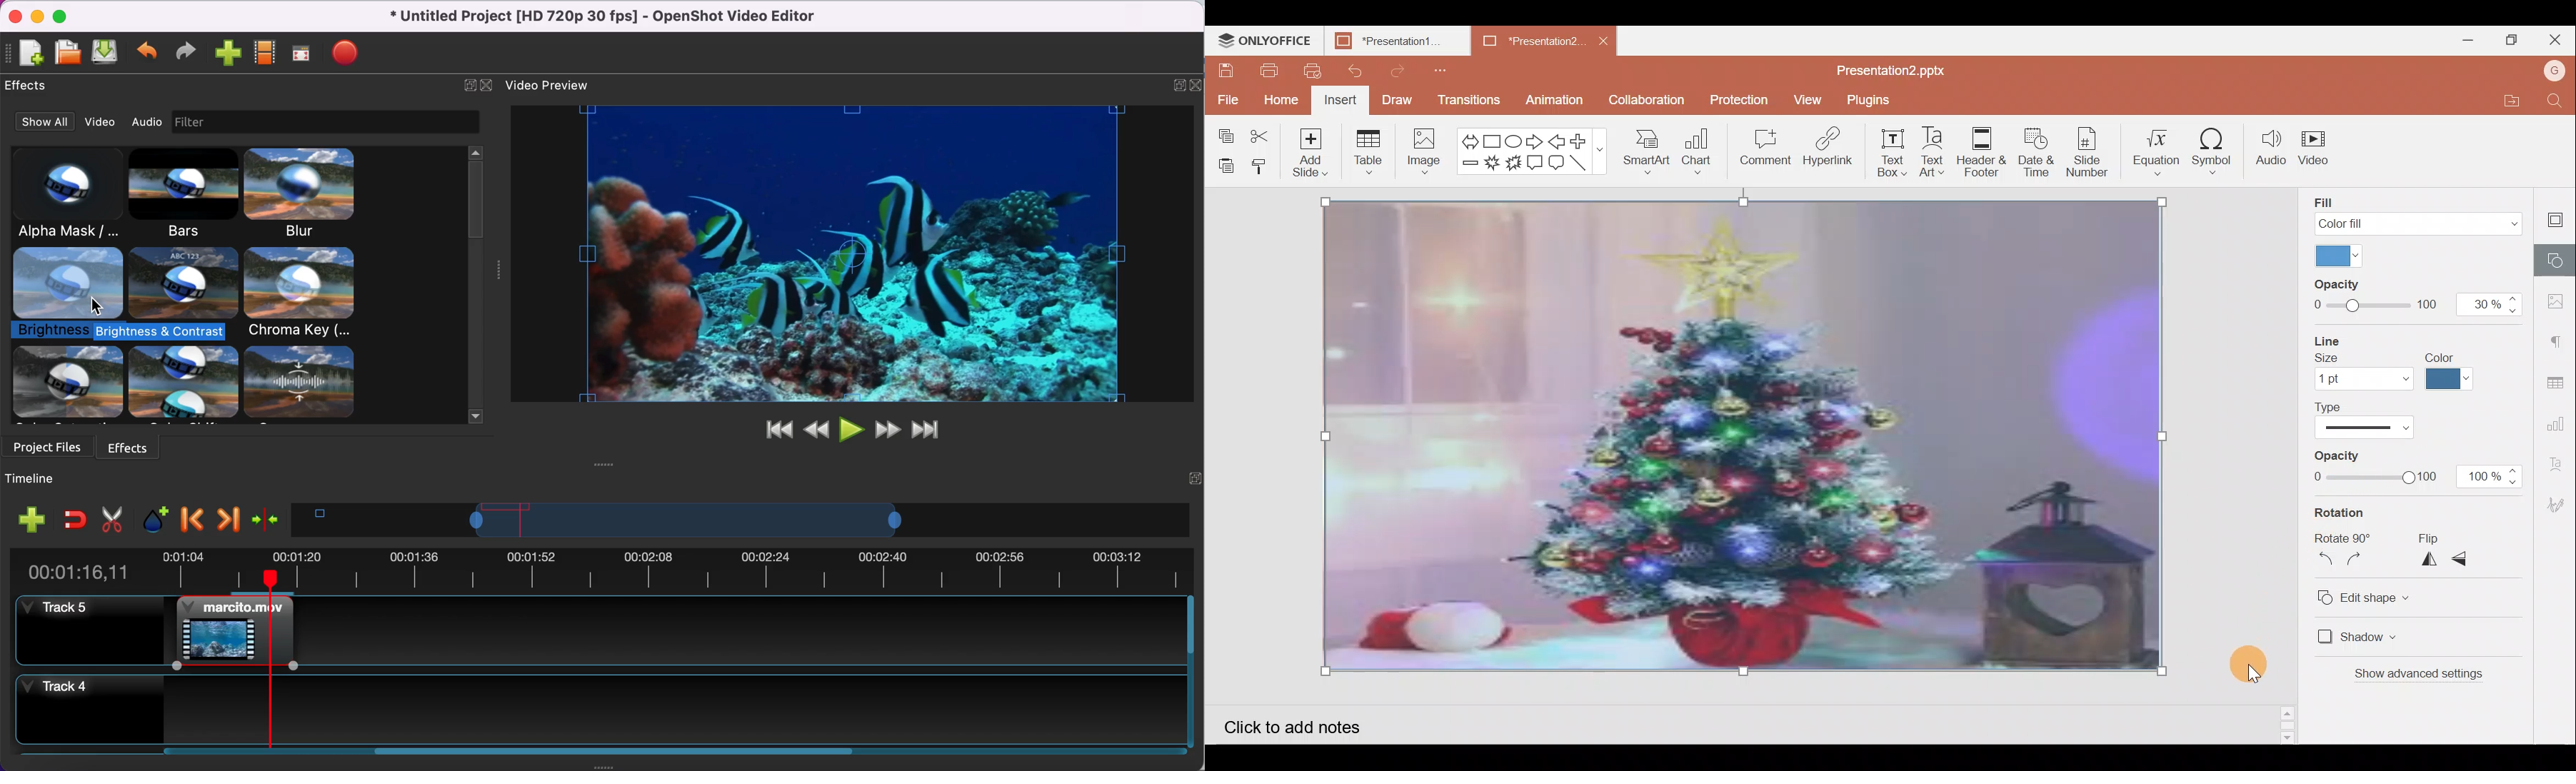  What do you see at coordinates (1262, 166) in the screenshot?
I see `Copy style` at bounding box center [1262, 166].